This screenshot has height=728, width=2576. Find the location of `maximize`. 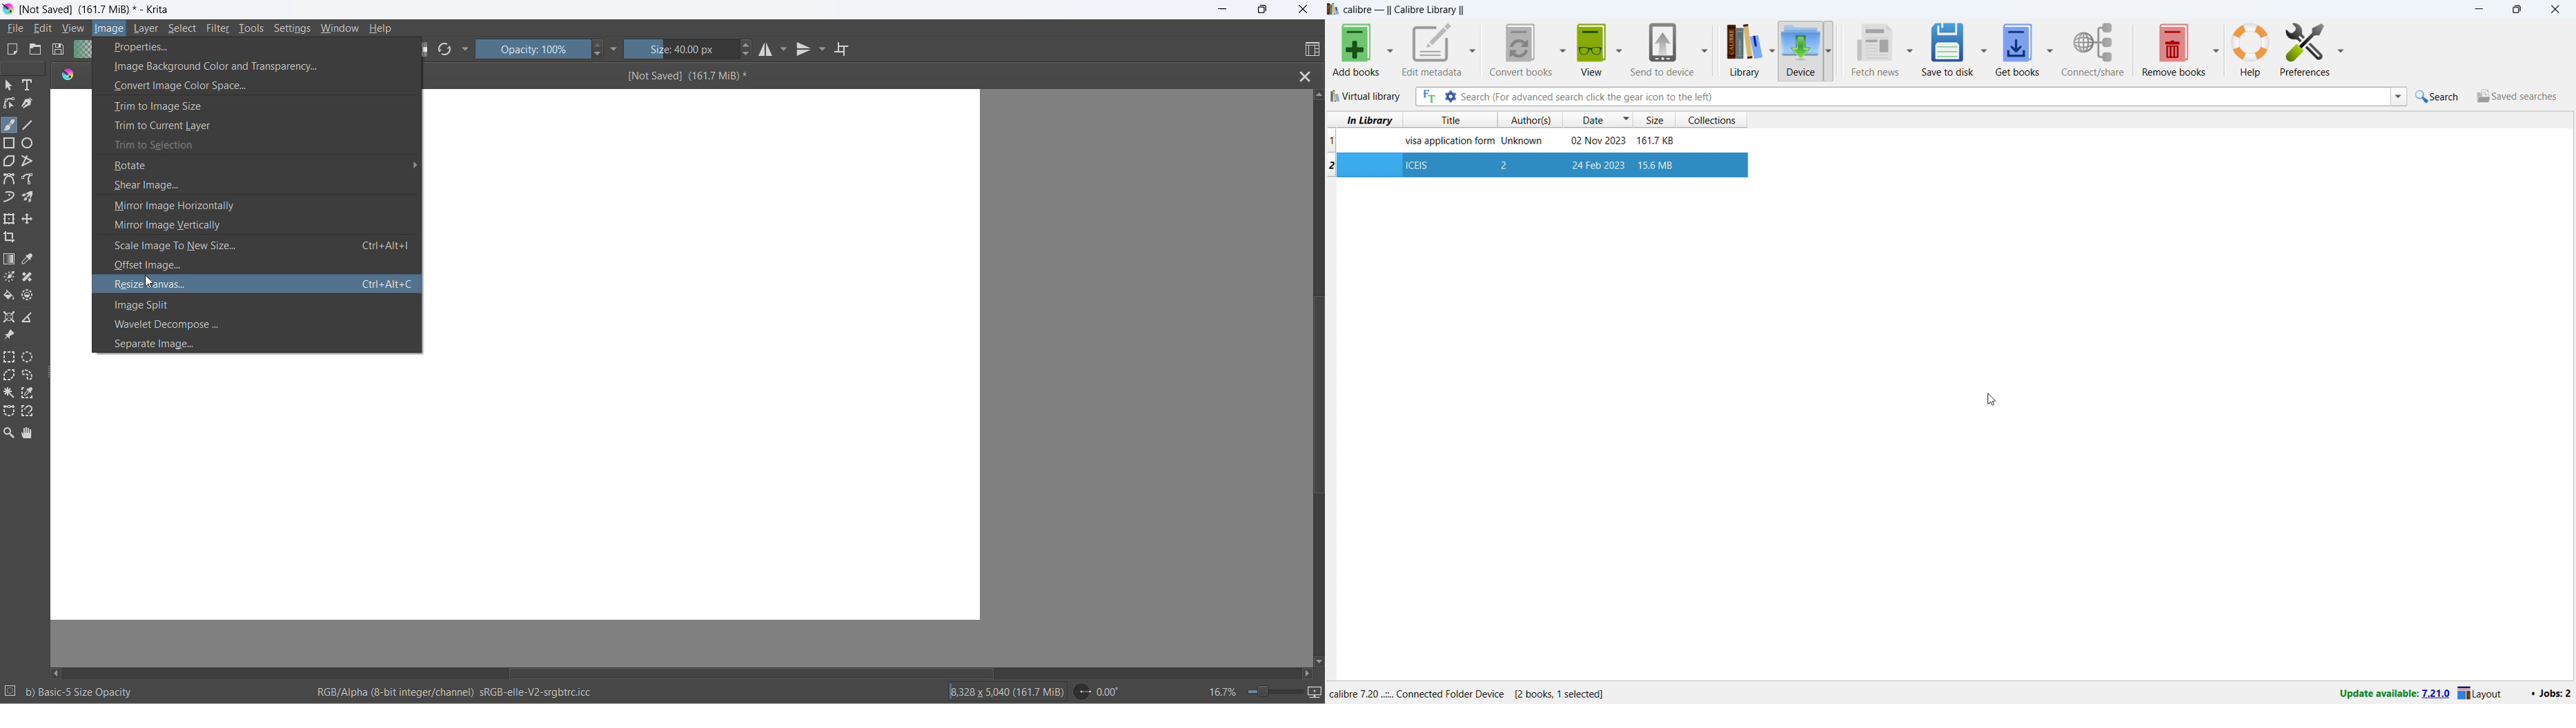

maximize is located at coordinates (2516, 10).